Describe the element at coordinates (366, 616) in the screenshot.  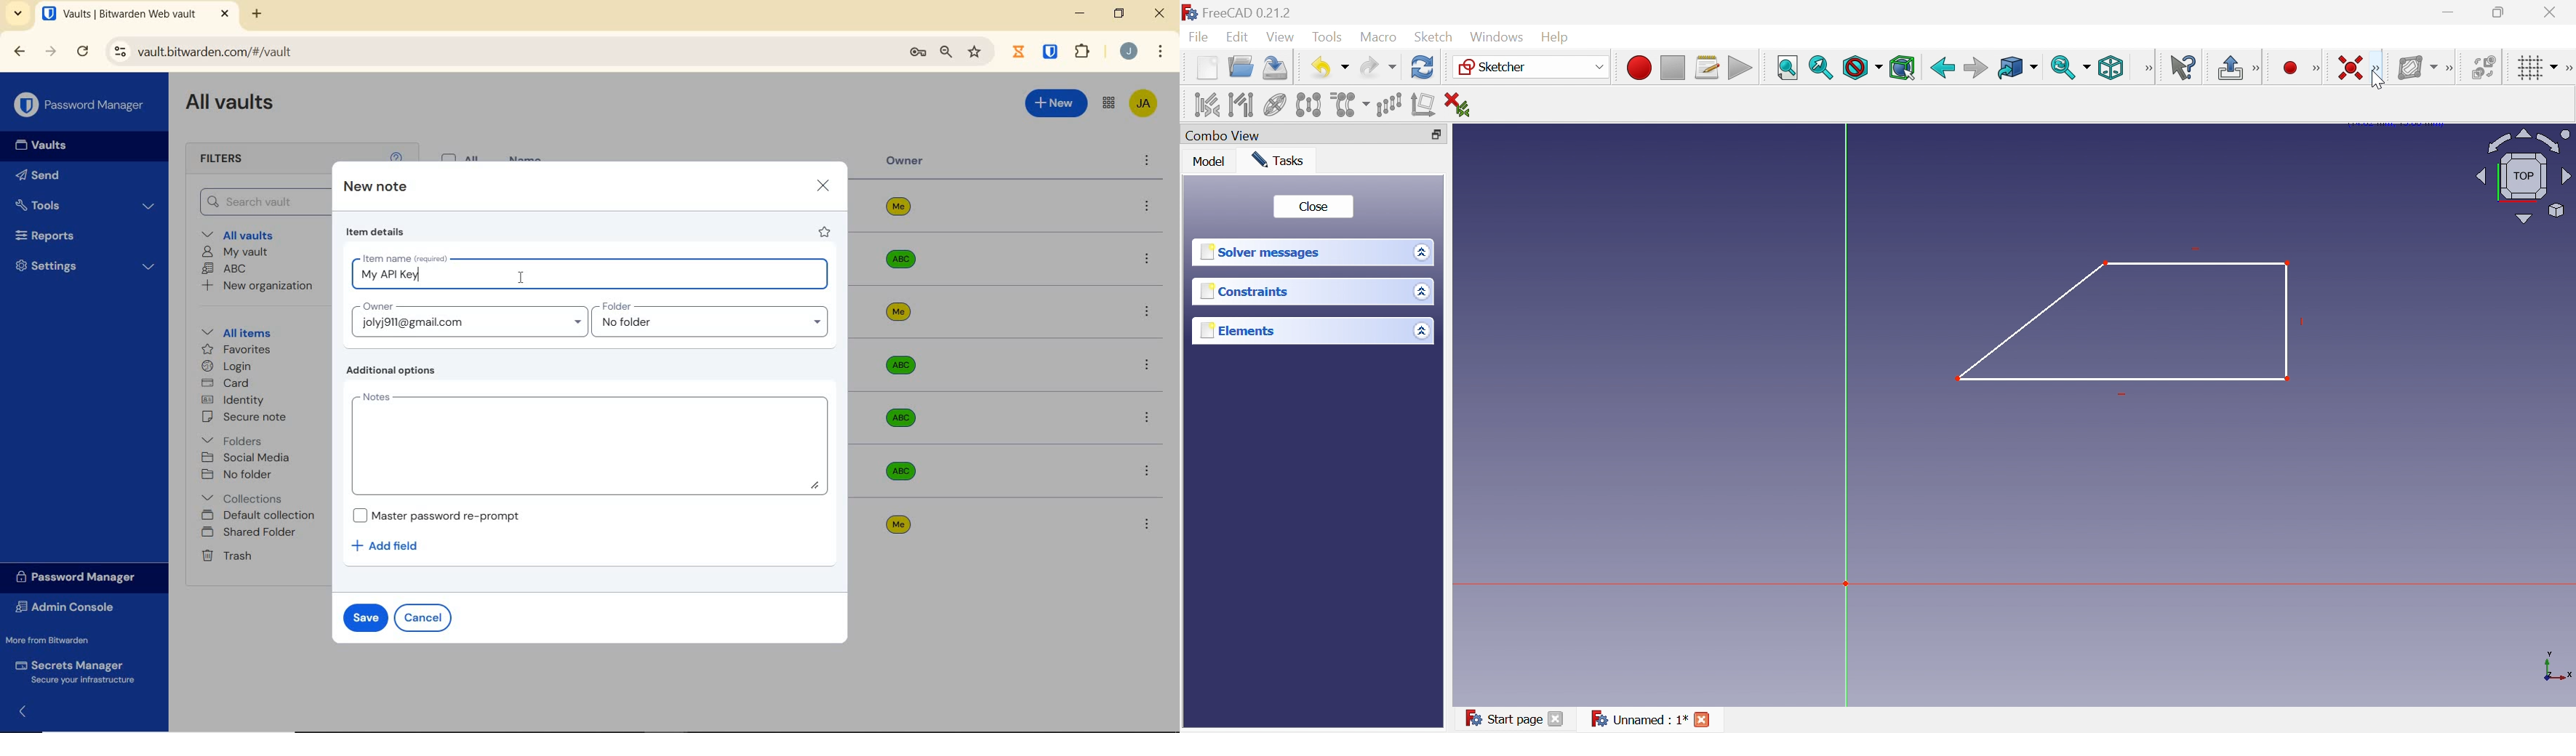
I see `save` at that location.